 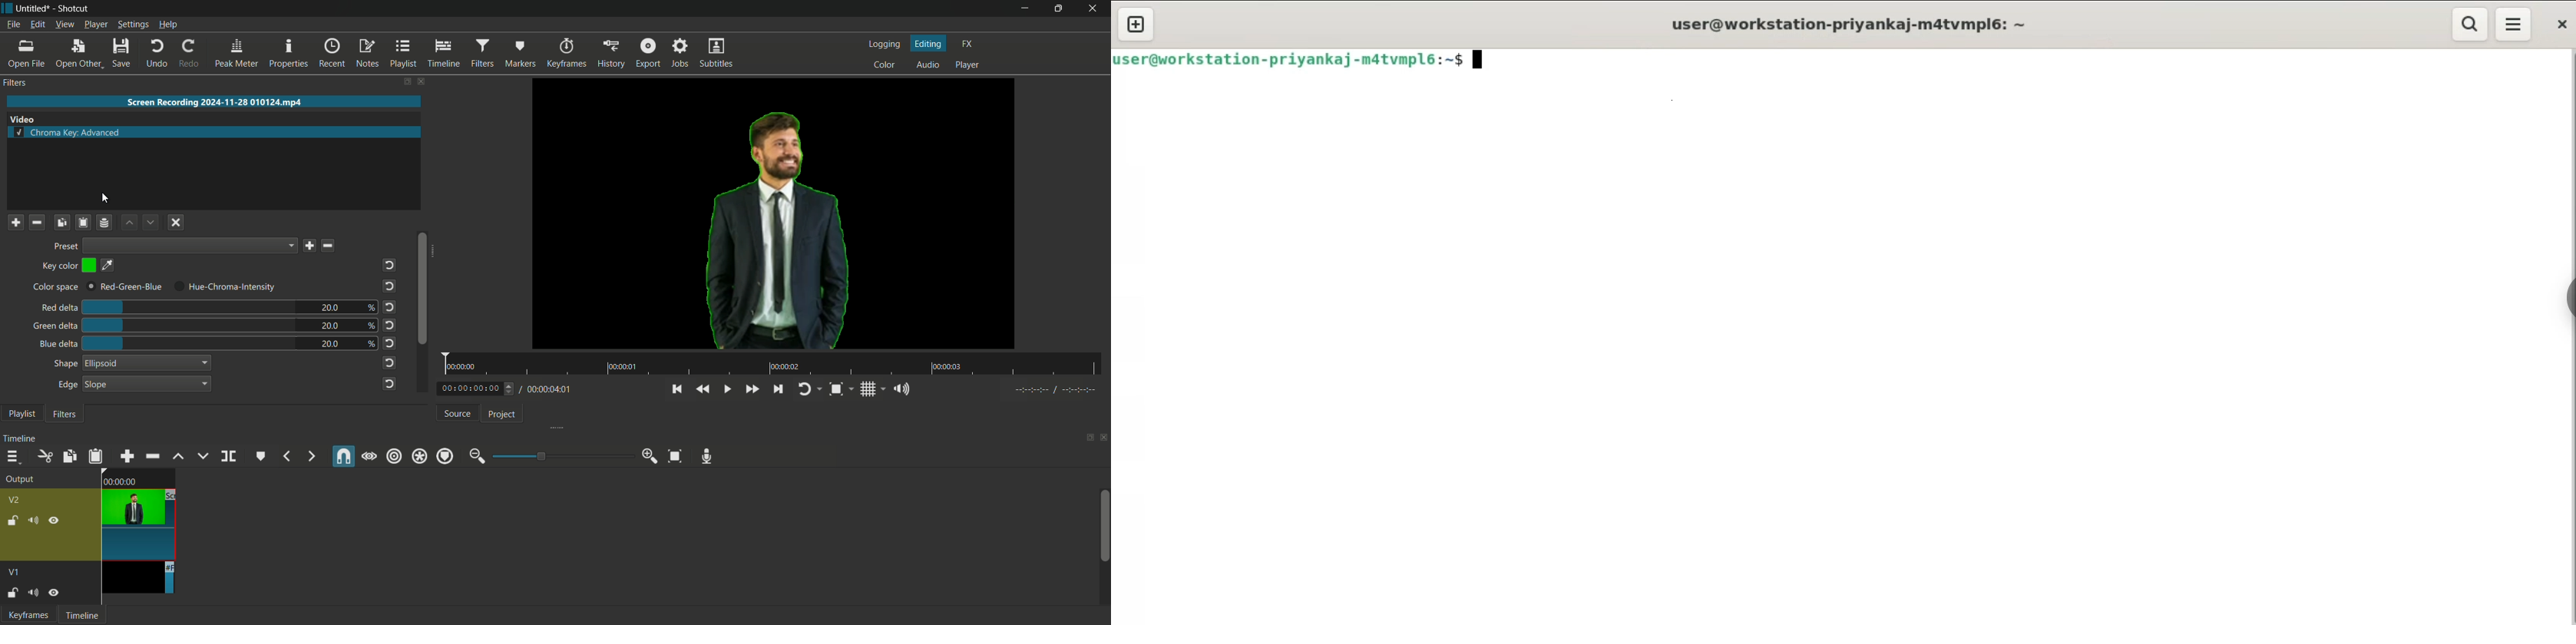 What do you see at coordinates (121, 52) in the screenshot?
I see `save` at bounding box center [121, 52].